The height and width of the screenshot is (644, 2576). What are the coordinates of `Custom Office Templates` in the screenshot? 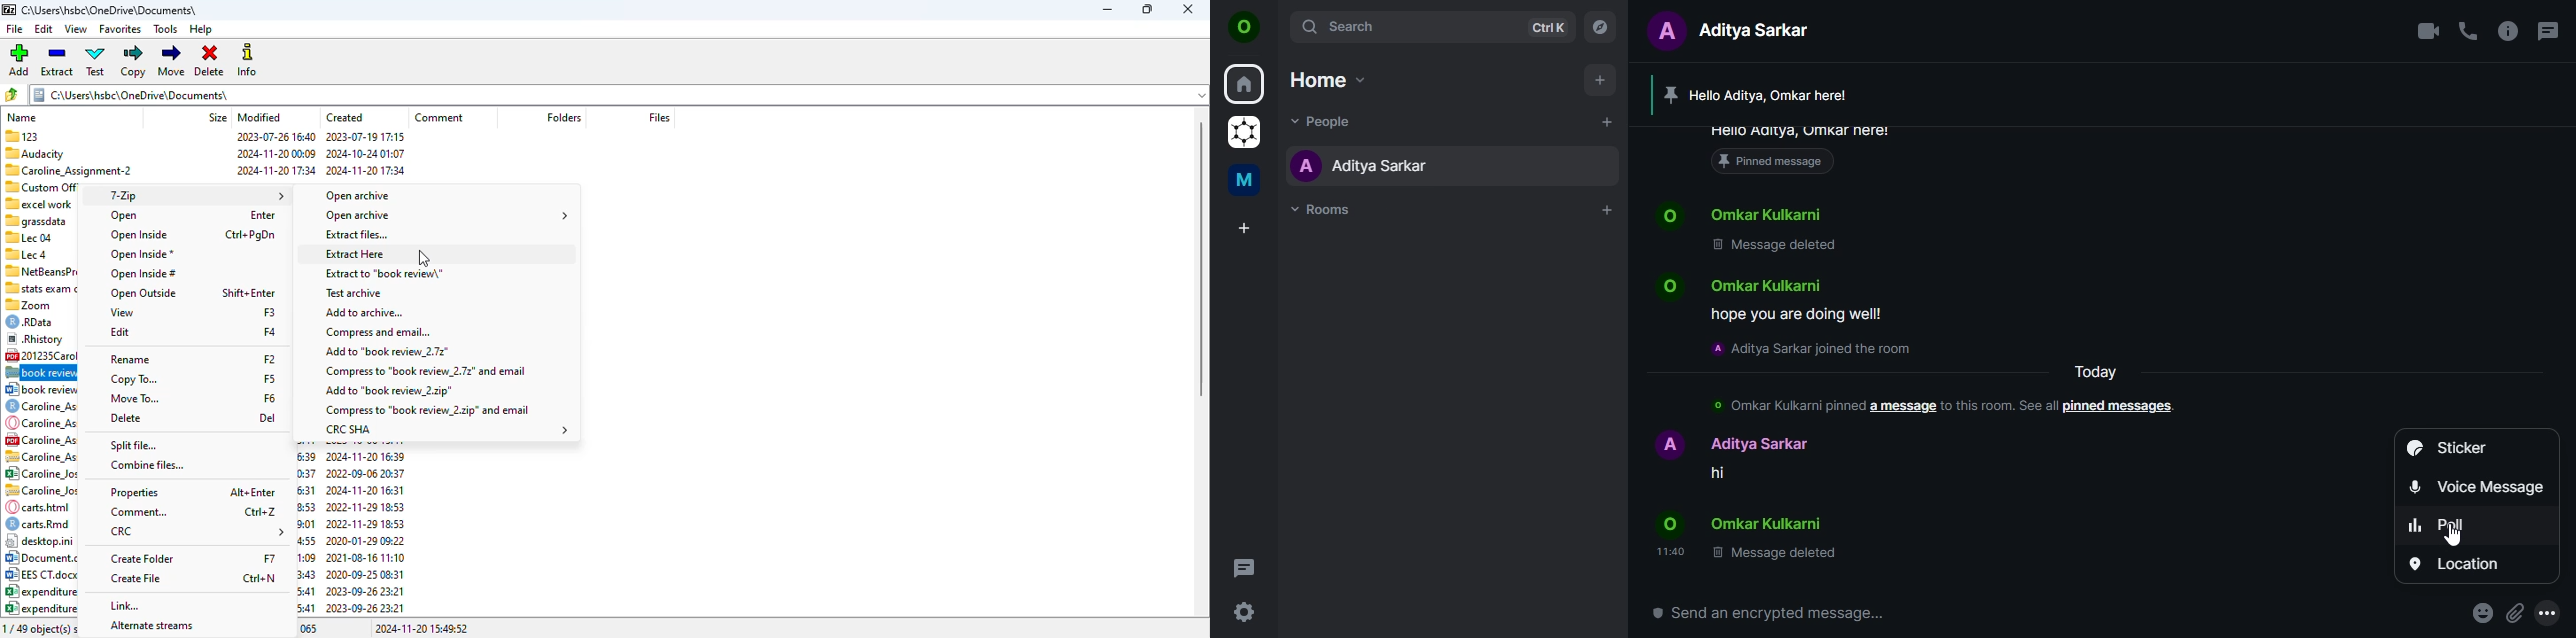 It's located at (41, 186).